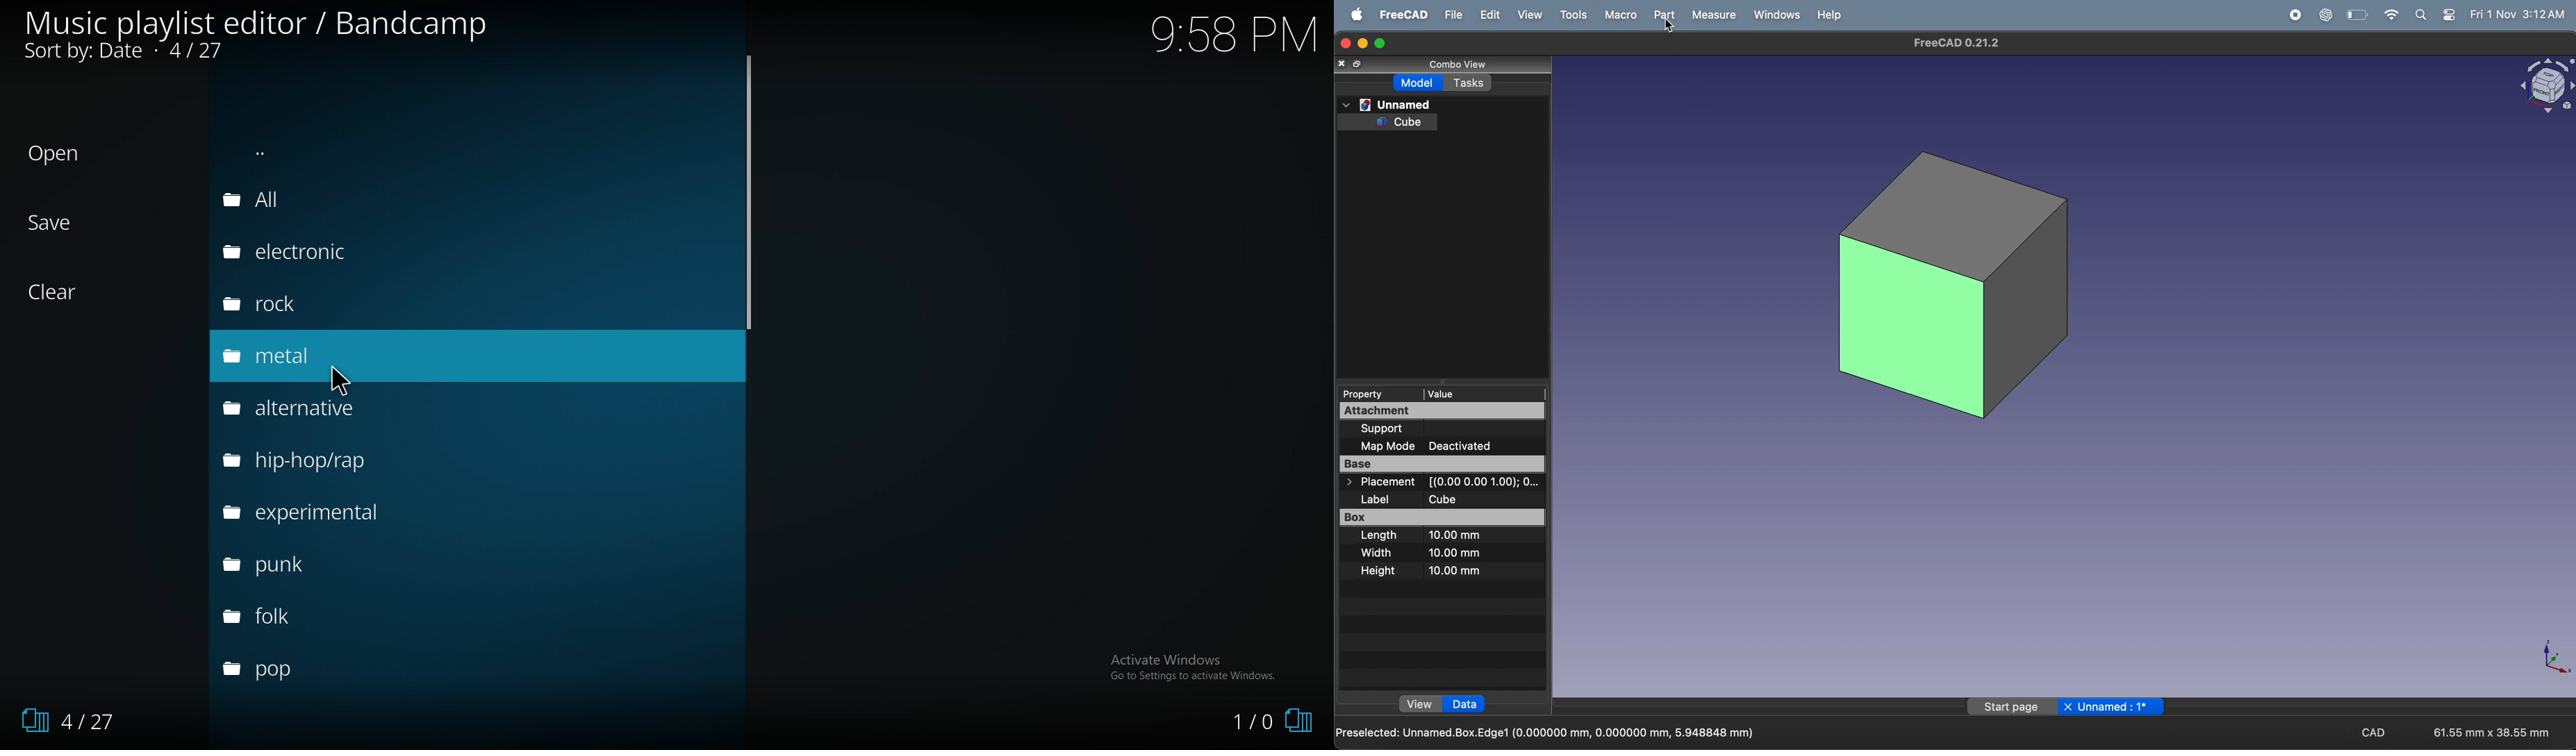  I want to click on cad, so click(2371, 731).